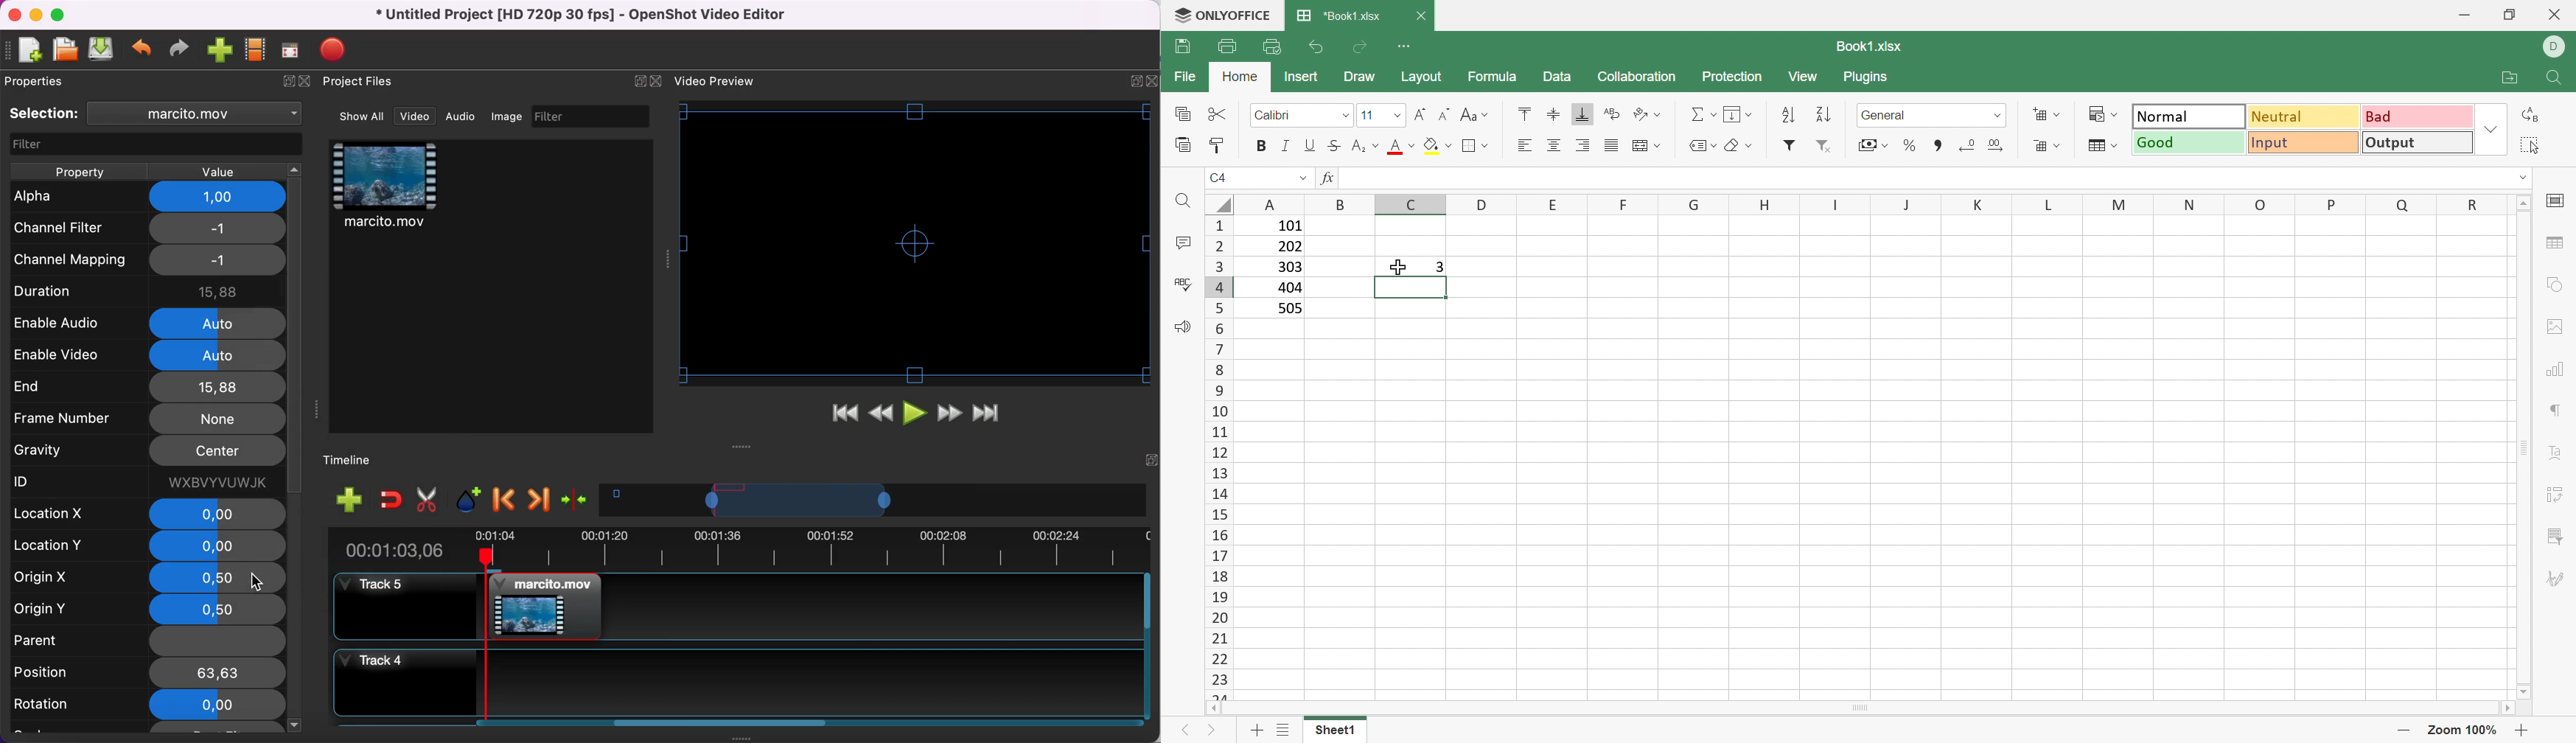 The height and width of the screenshot is (756, 2576). What do you see at coordinates (1257, 730) in the screenshot?
I see `Add sheet` at bounding box center [1257, 730].